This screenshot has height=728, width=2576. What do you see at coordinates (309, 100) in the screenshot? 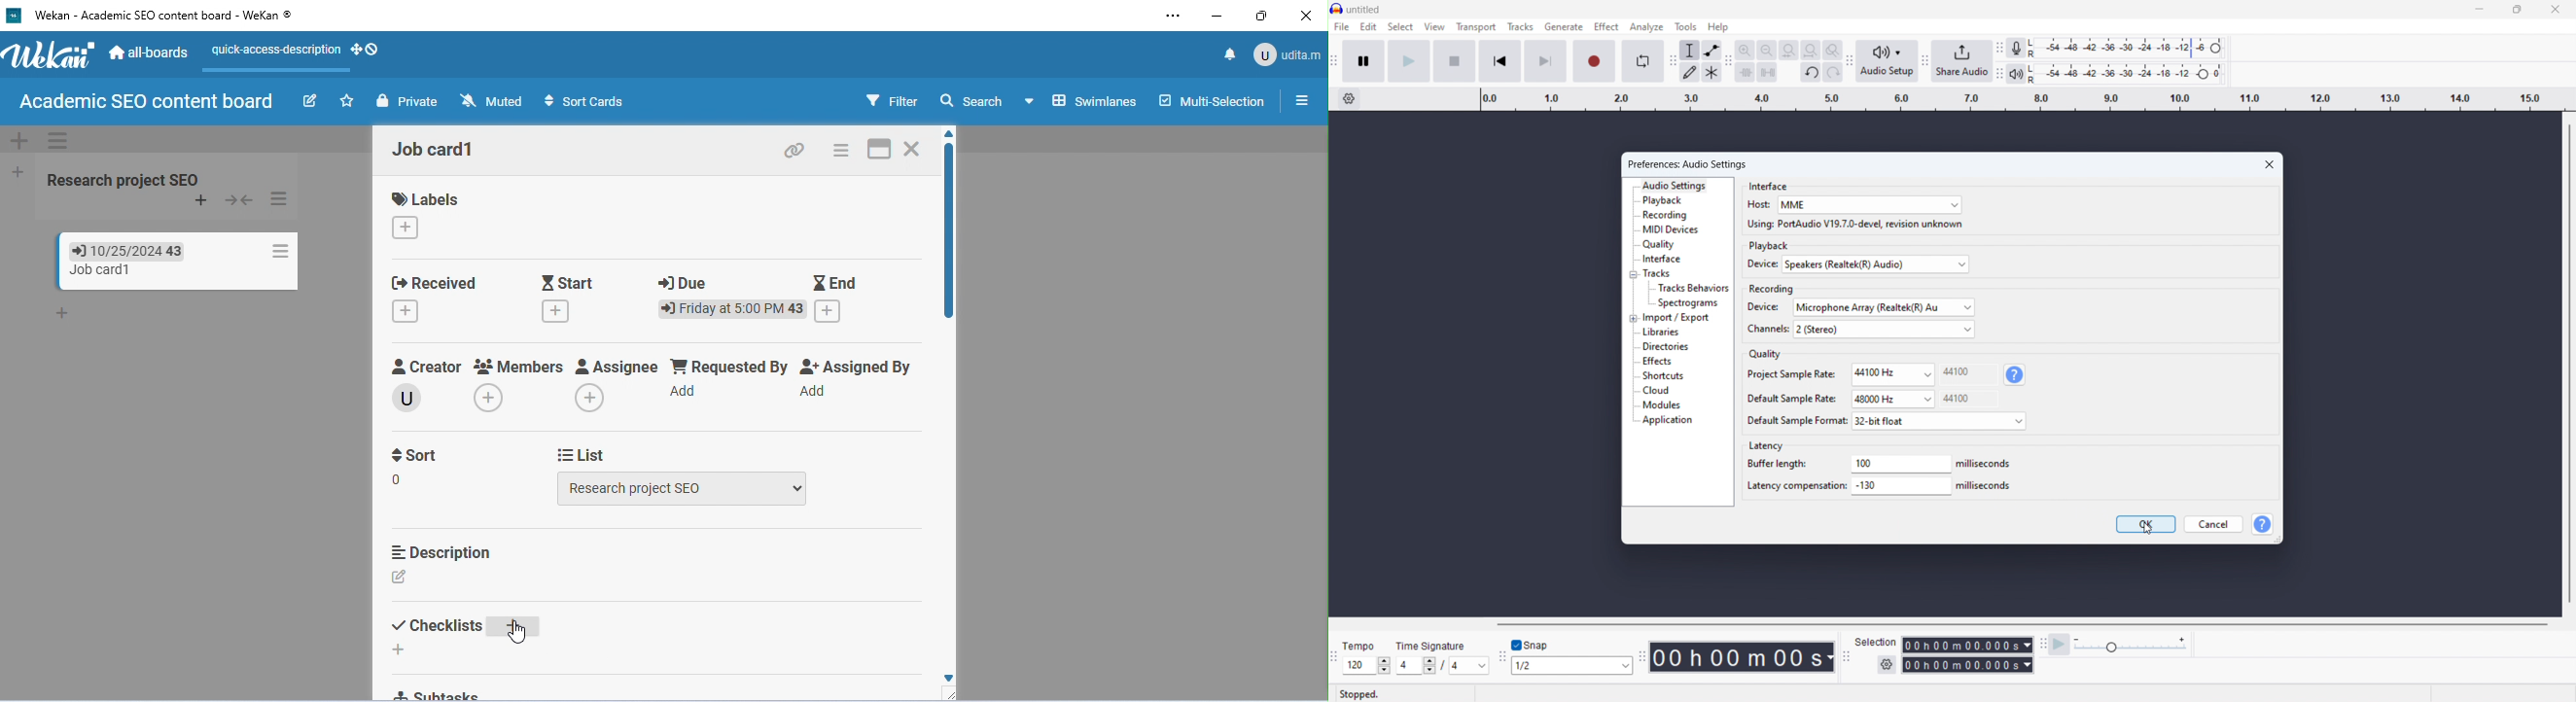
I see `edit` at bounding box center [309, 100].